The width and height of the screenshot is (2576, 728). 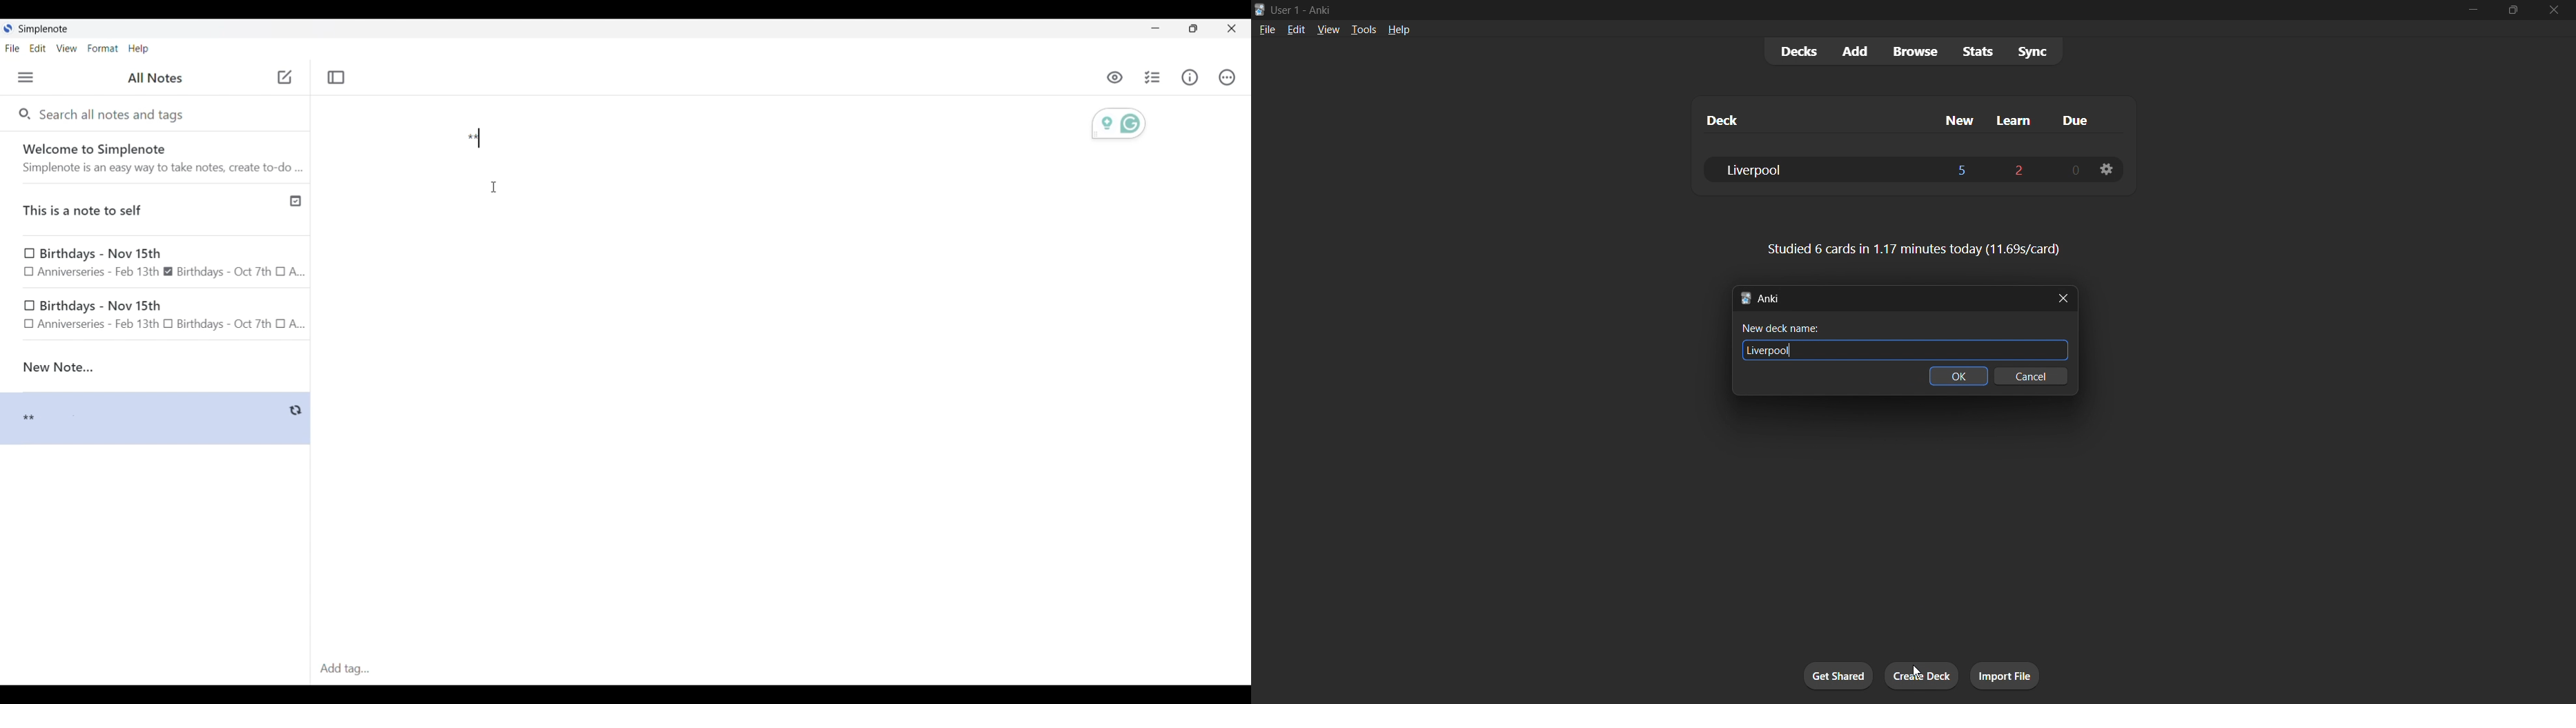 What do you see at coordinates (2551, 11) in the screenshot?
I see `close` at bounding box center [2551, 11].